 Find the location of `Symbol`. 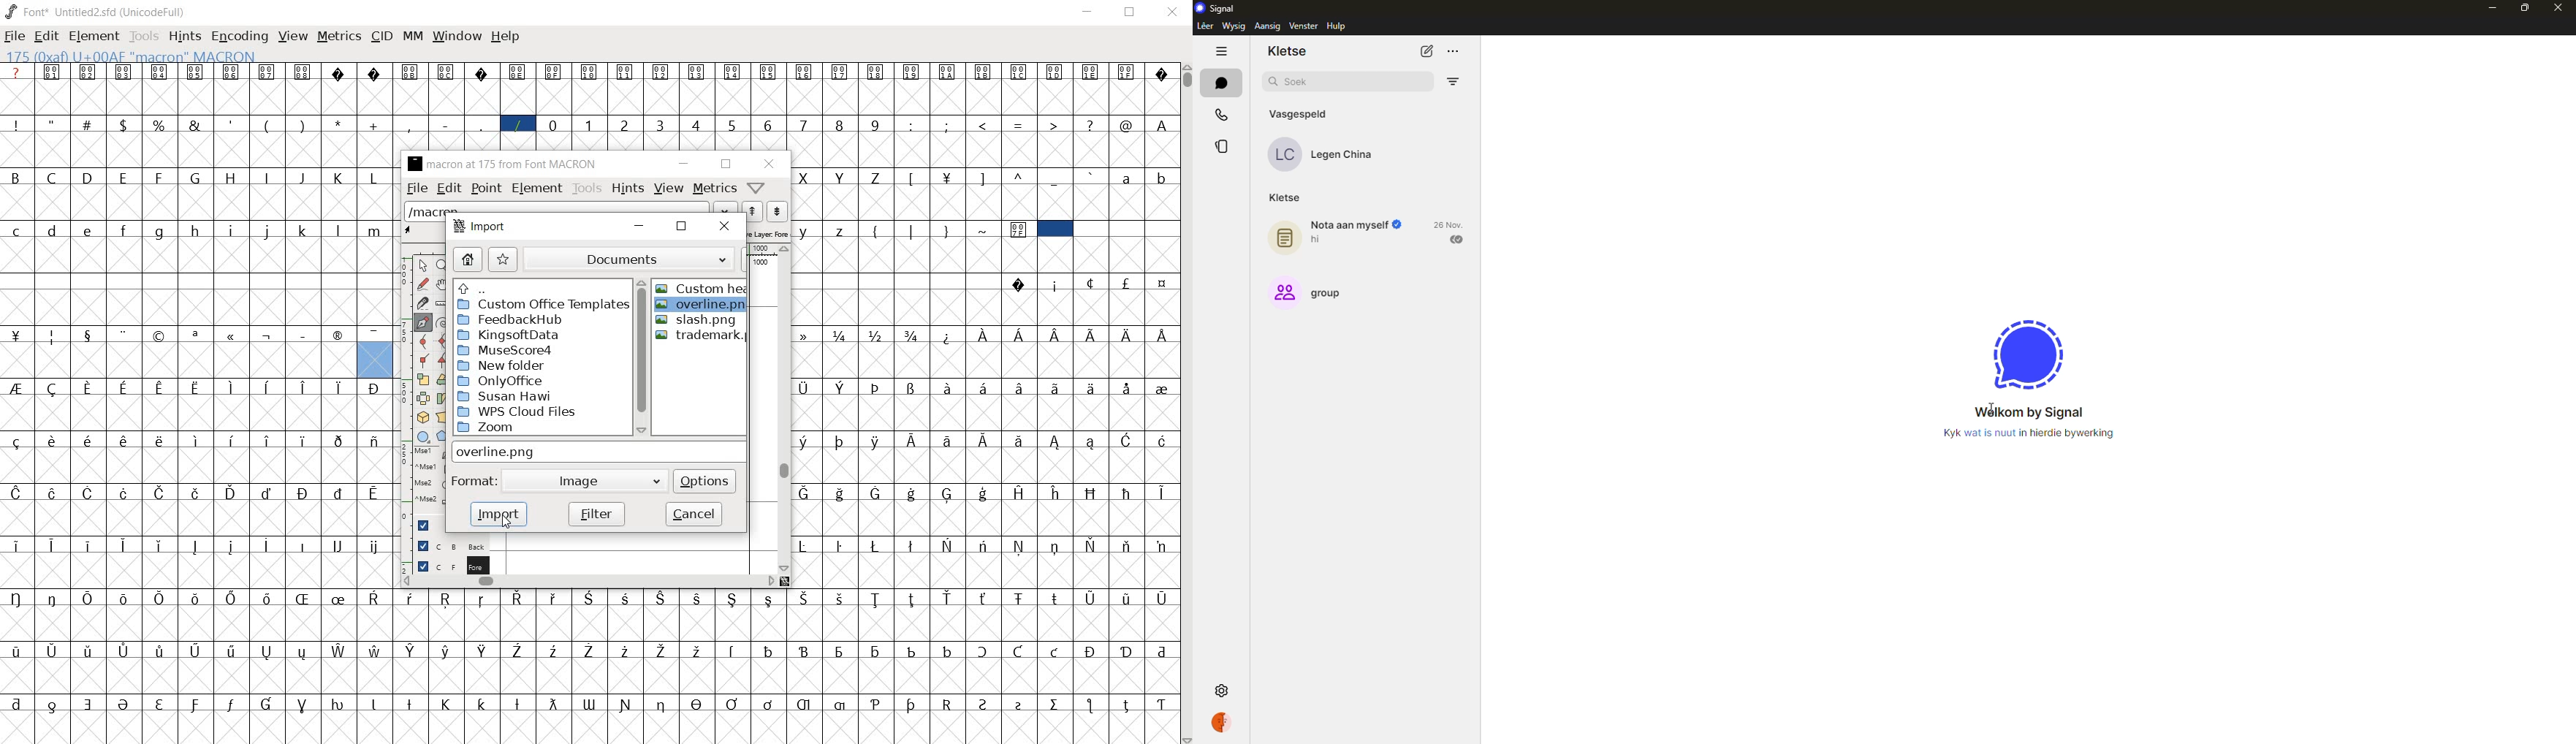

Symbol is located at coordinates (339, 440).